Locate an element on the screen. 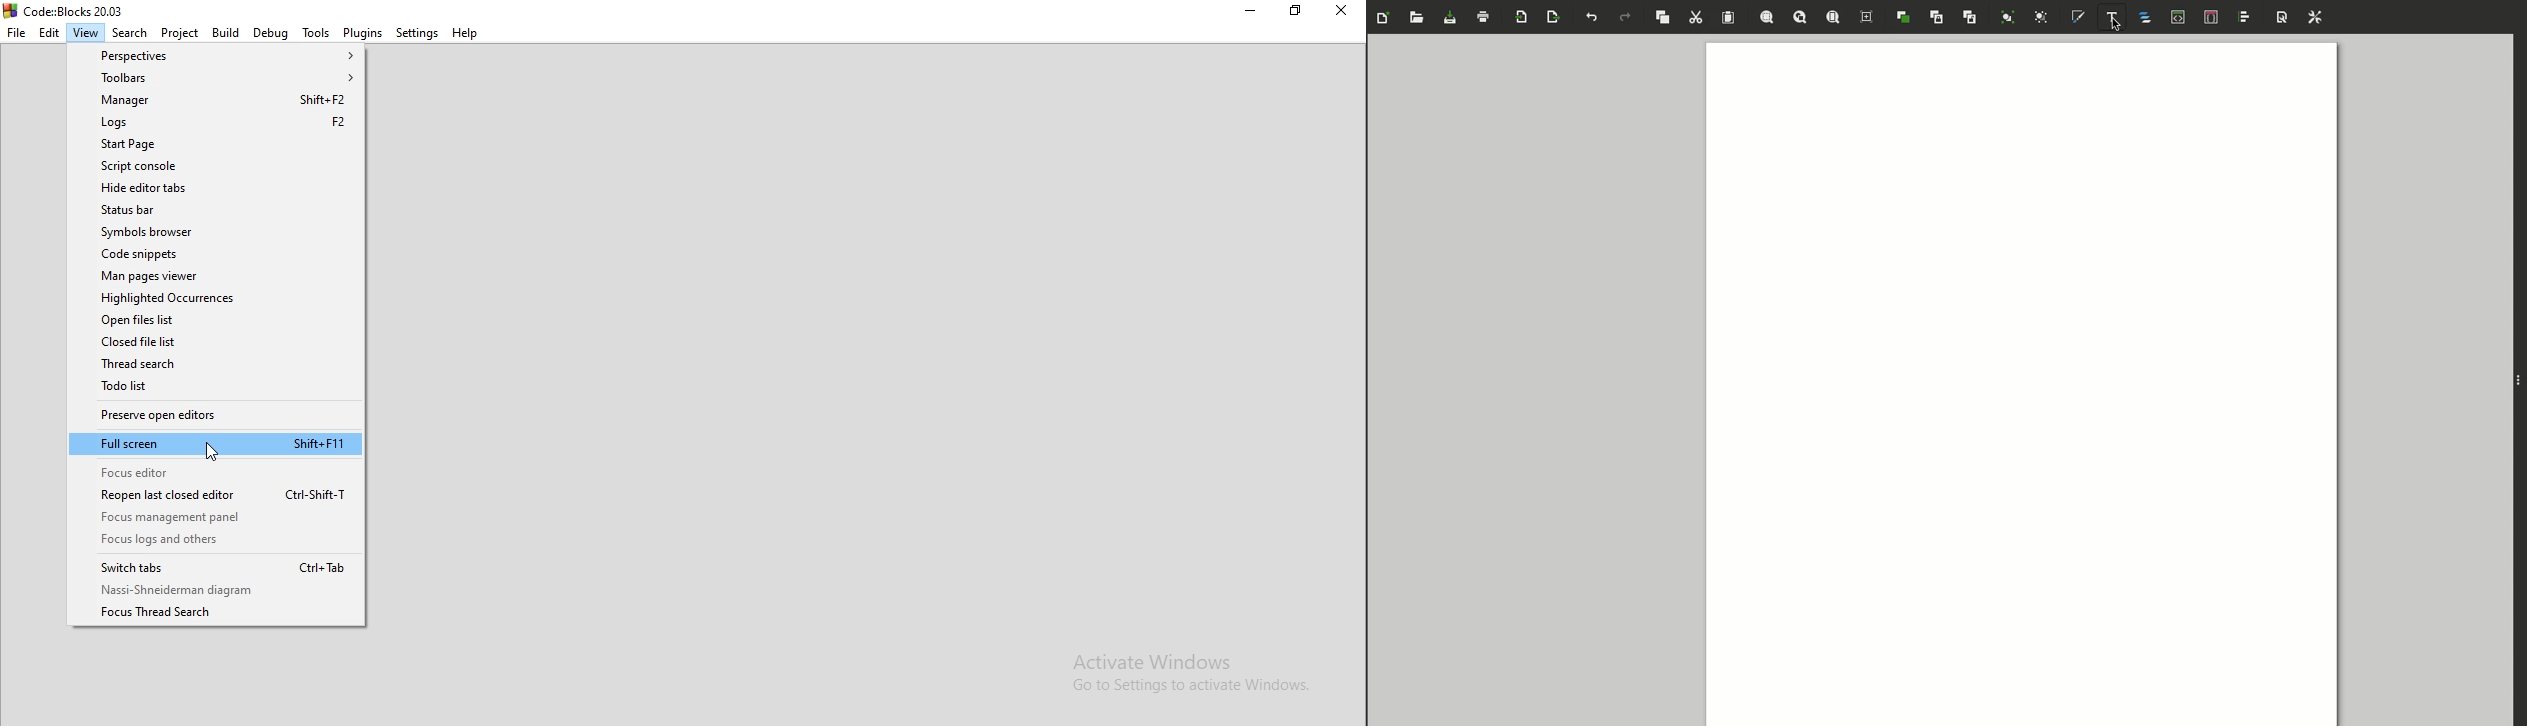  Nas-Shneiderman diagram is located at coordinates (217, 590).